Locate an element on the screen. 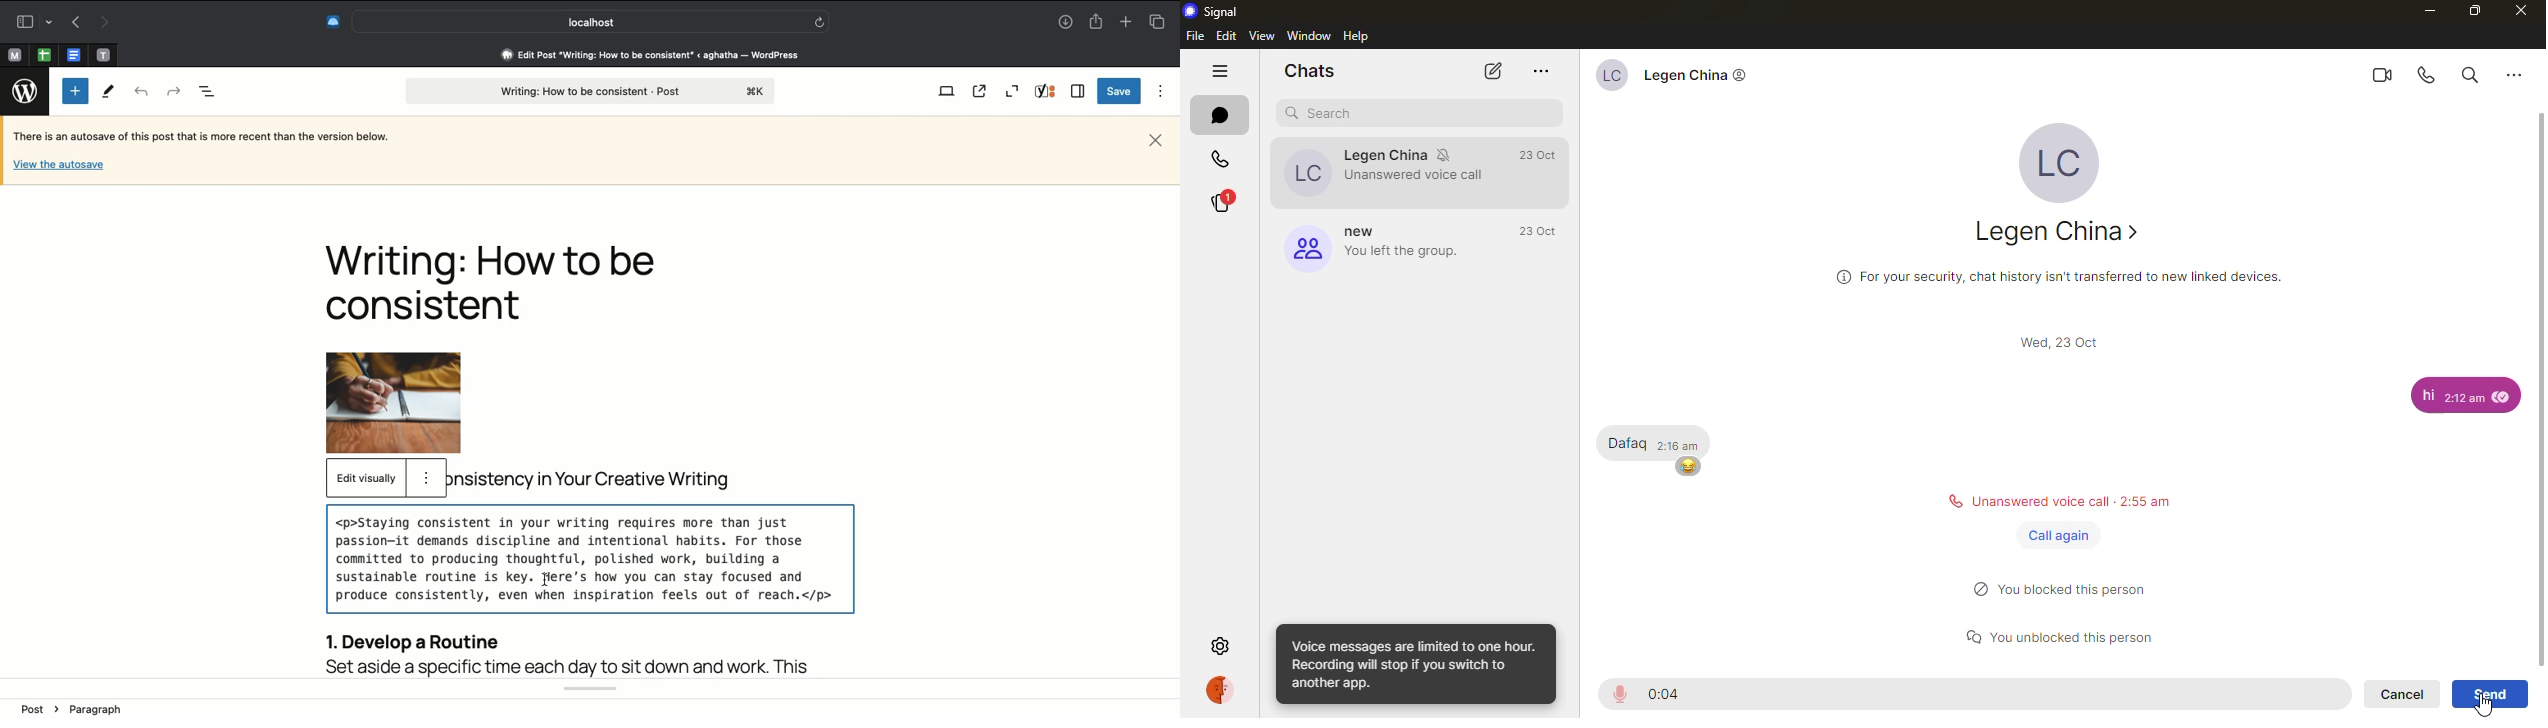  contact is located at coordinates (2058, 228).